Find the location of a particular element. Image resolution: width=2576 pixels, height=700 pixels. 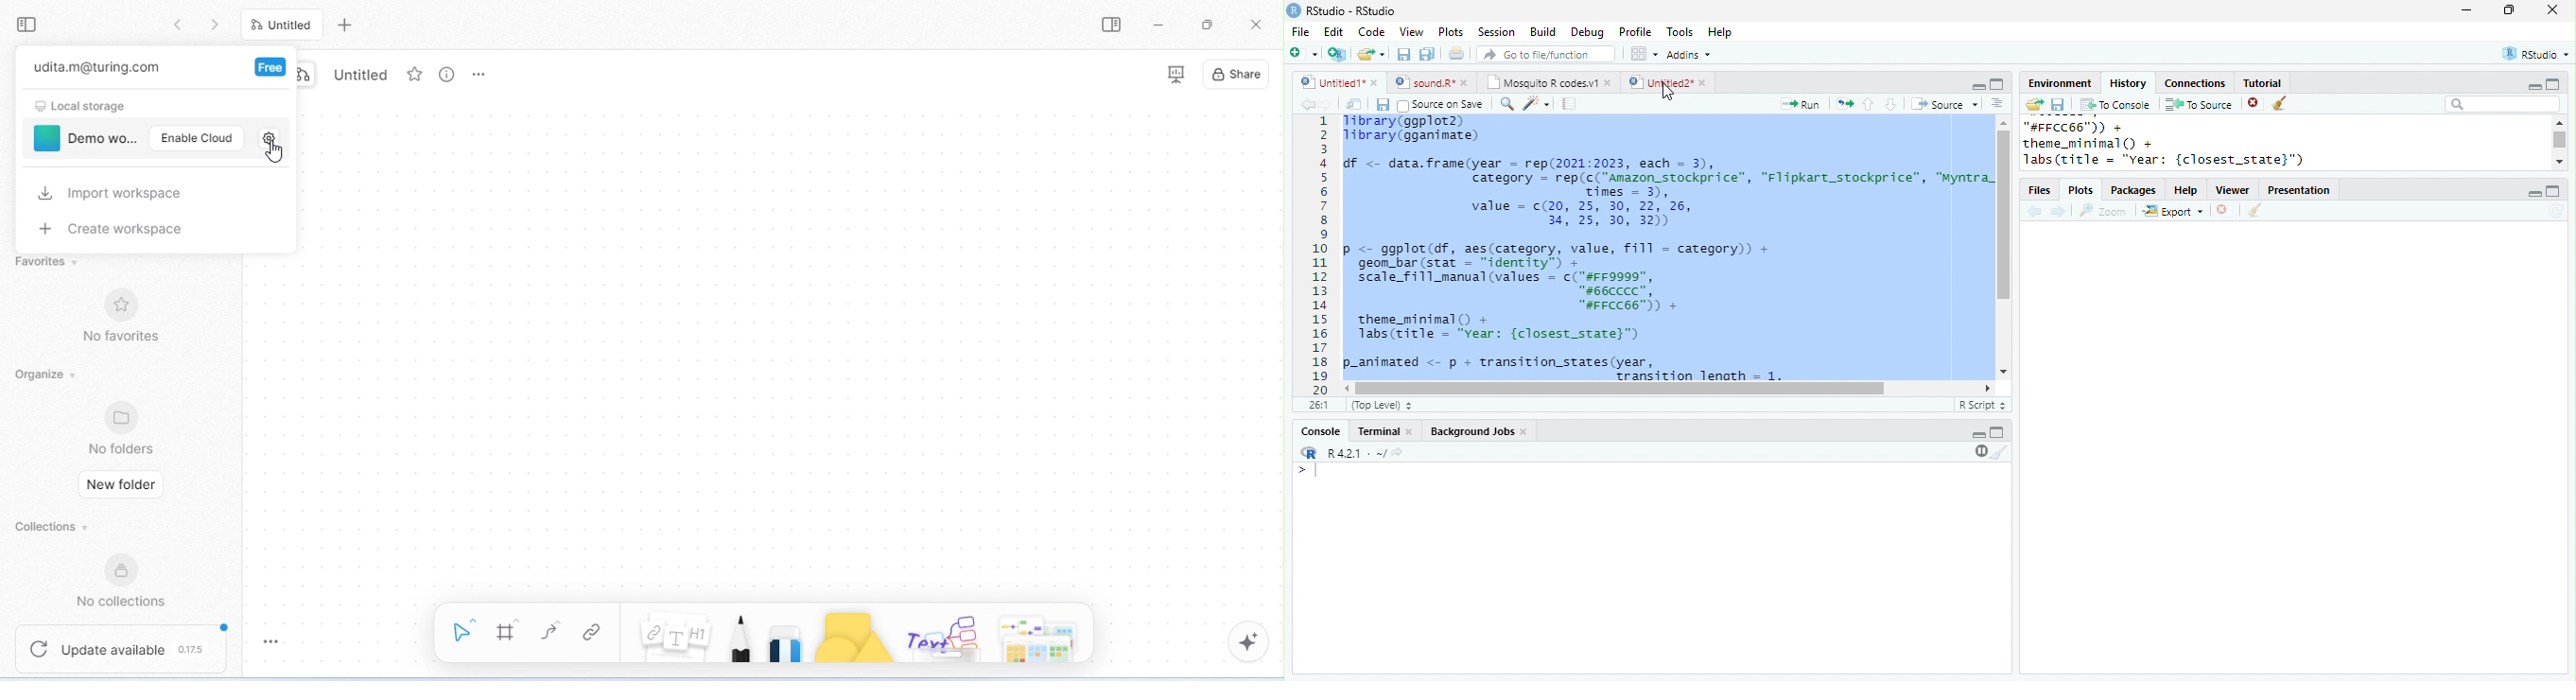

Console is located at coordinates (1320, 431).